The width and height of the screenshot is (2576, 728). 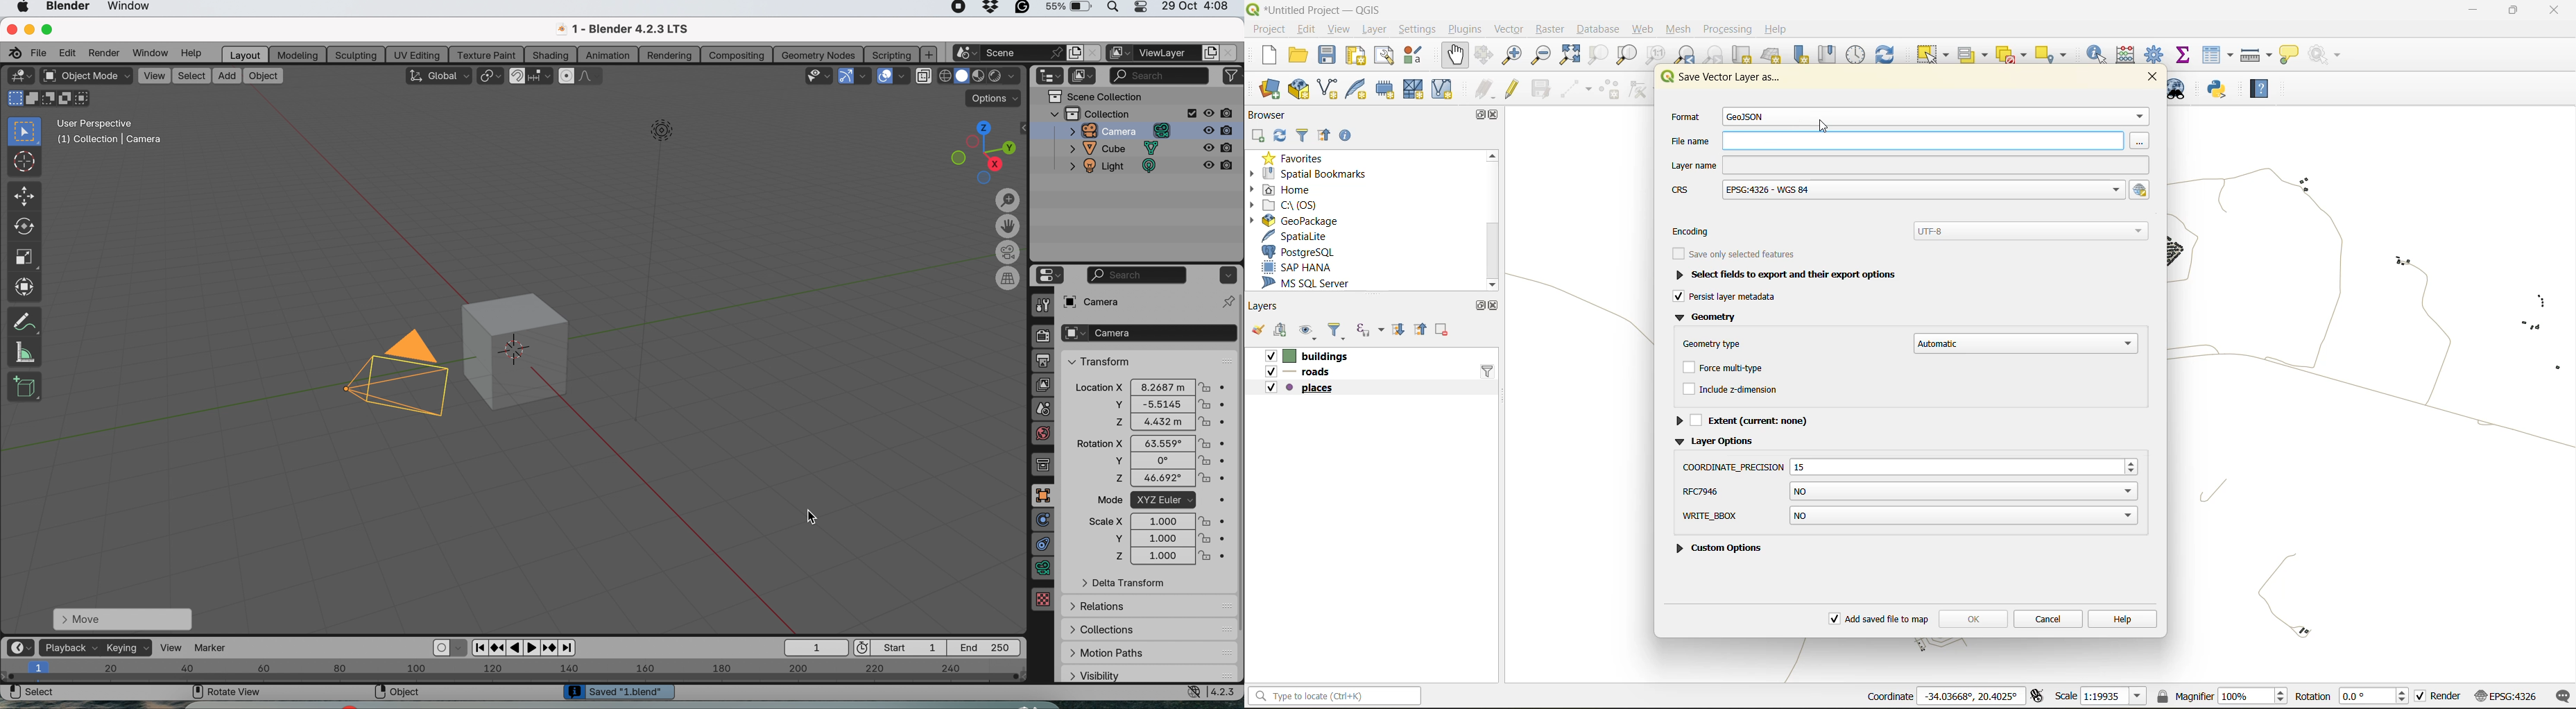 I want to click on coordinate precision, so click(x=1908, y=468).